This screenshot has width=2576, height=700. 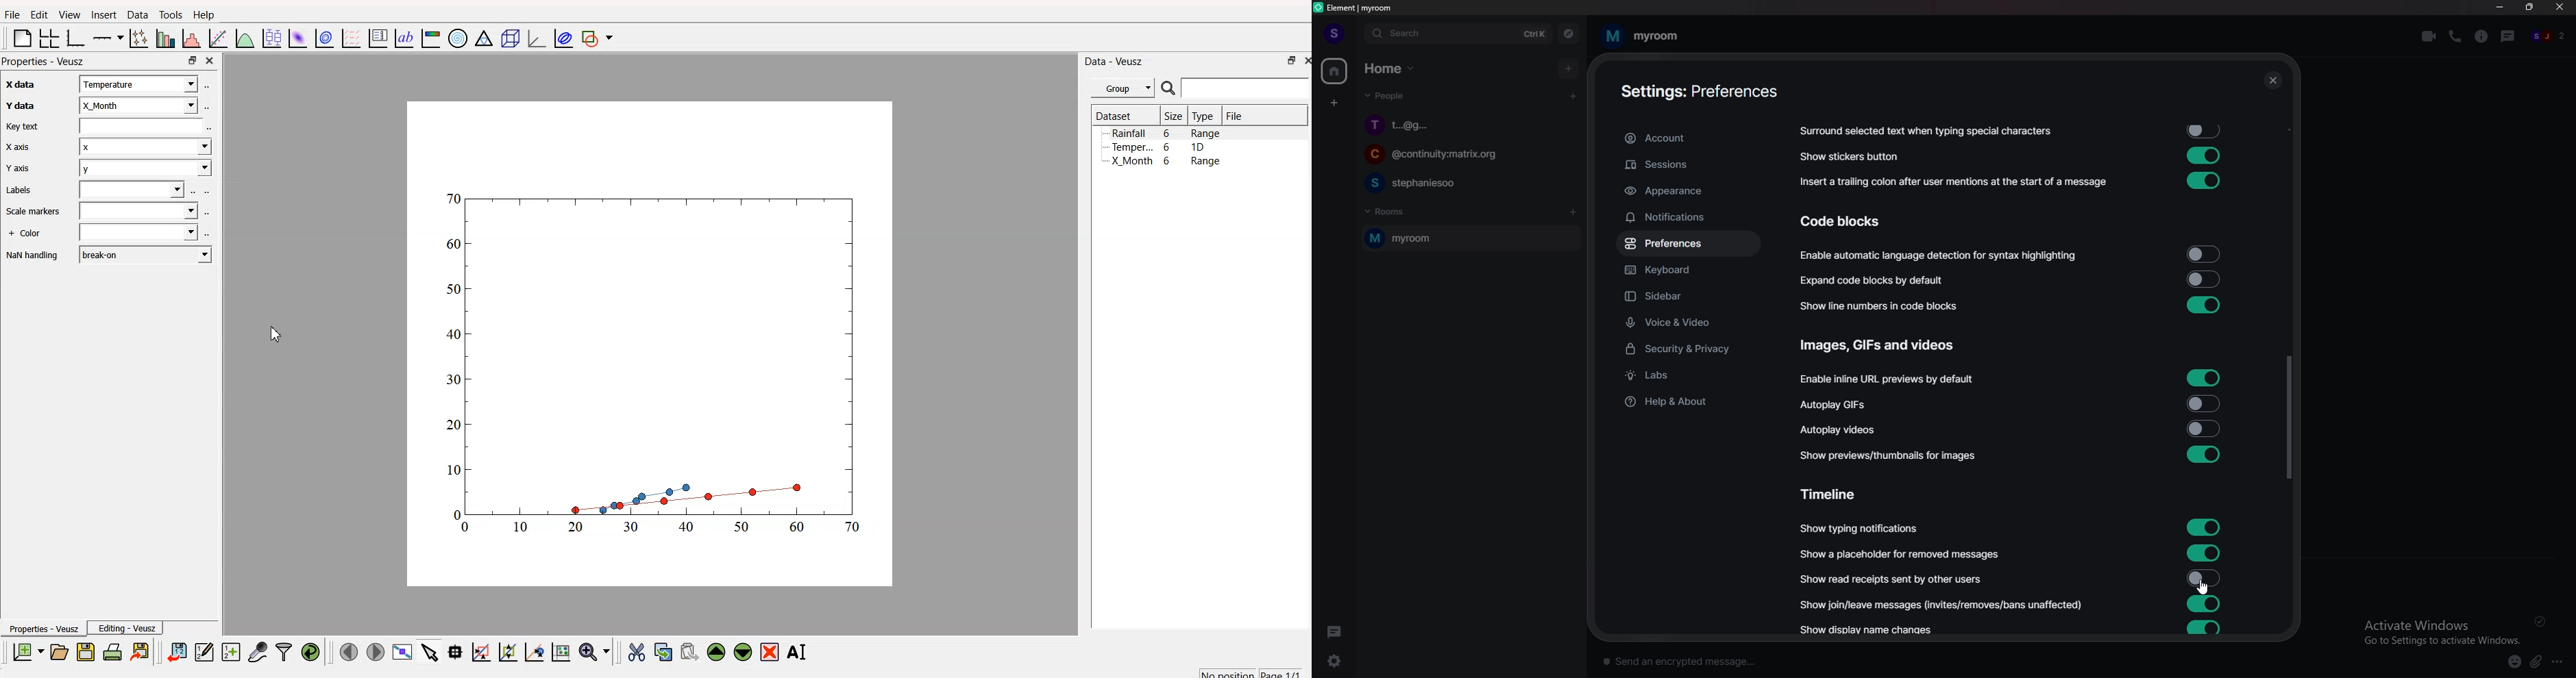 What do you see at coordinates (1687, 139) in the screenshot?
I see `account` at bounding box center [1687, 139].